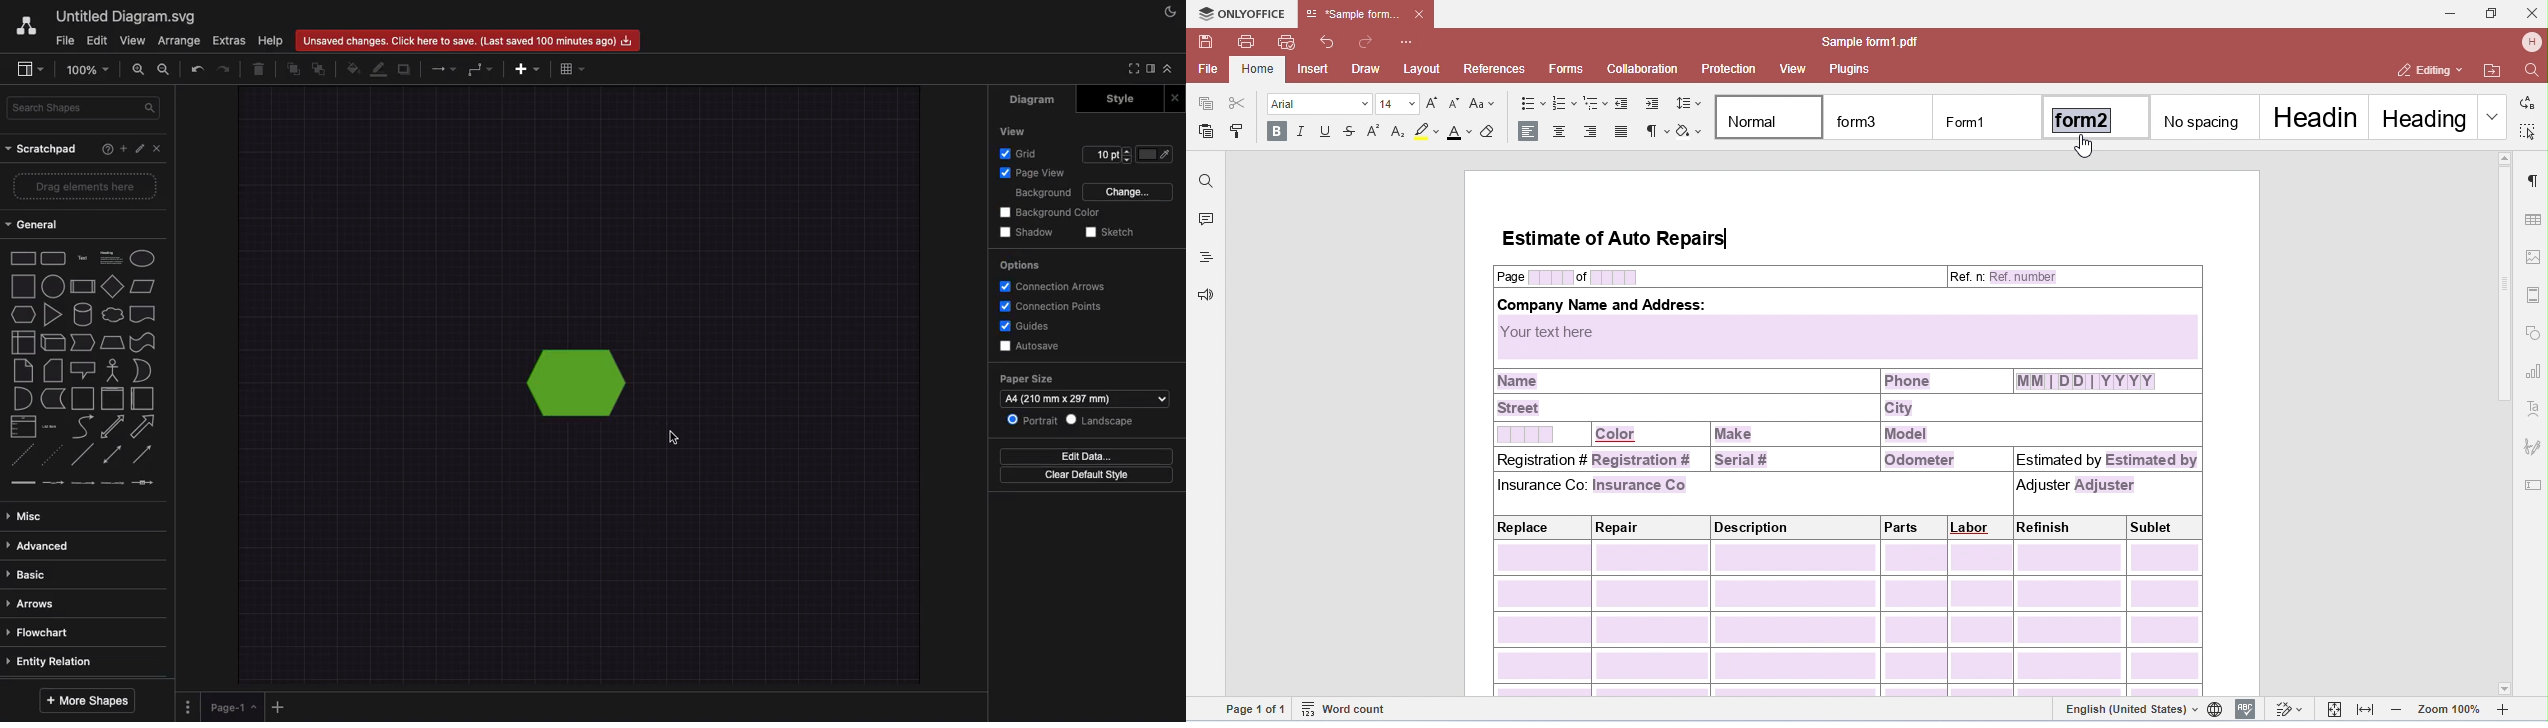 The width and height of the screenshot is (2548, 728). I want to click on Zoom in, so click(139, 70).